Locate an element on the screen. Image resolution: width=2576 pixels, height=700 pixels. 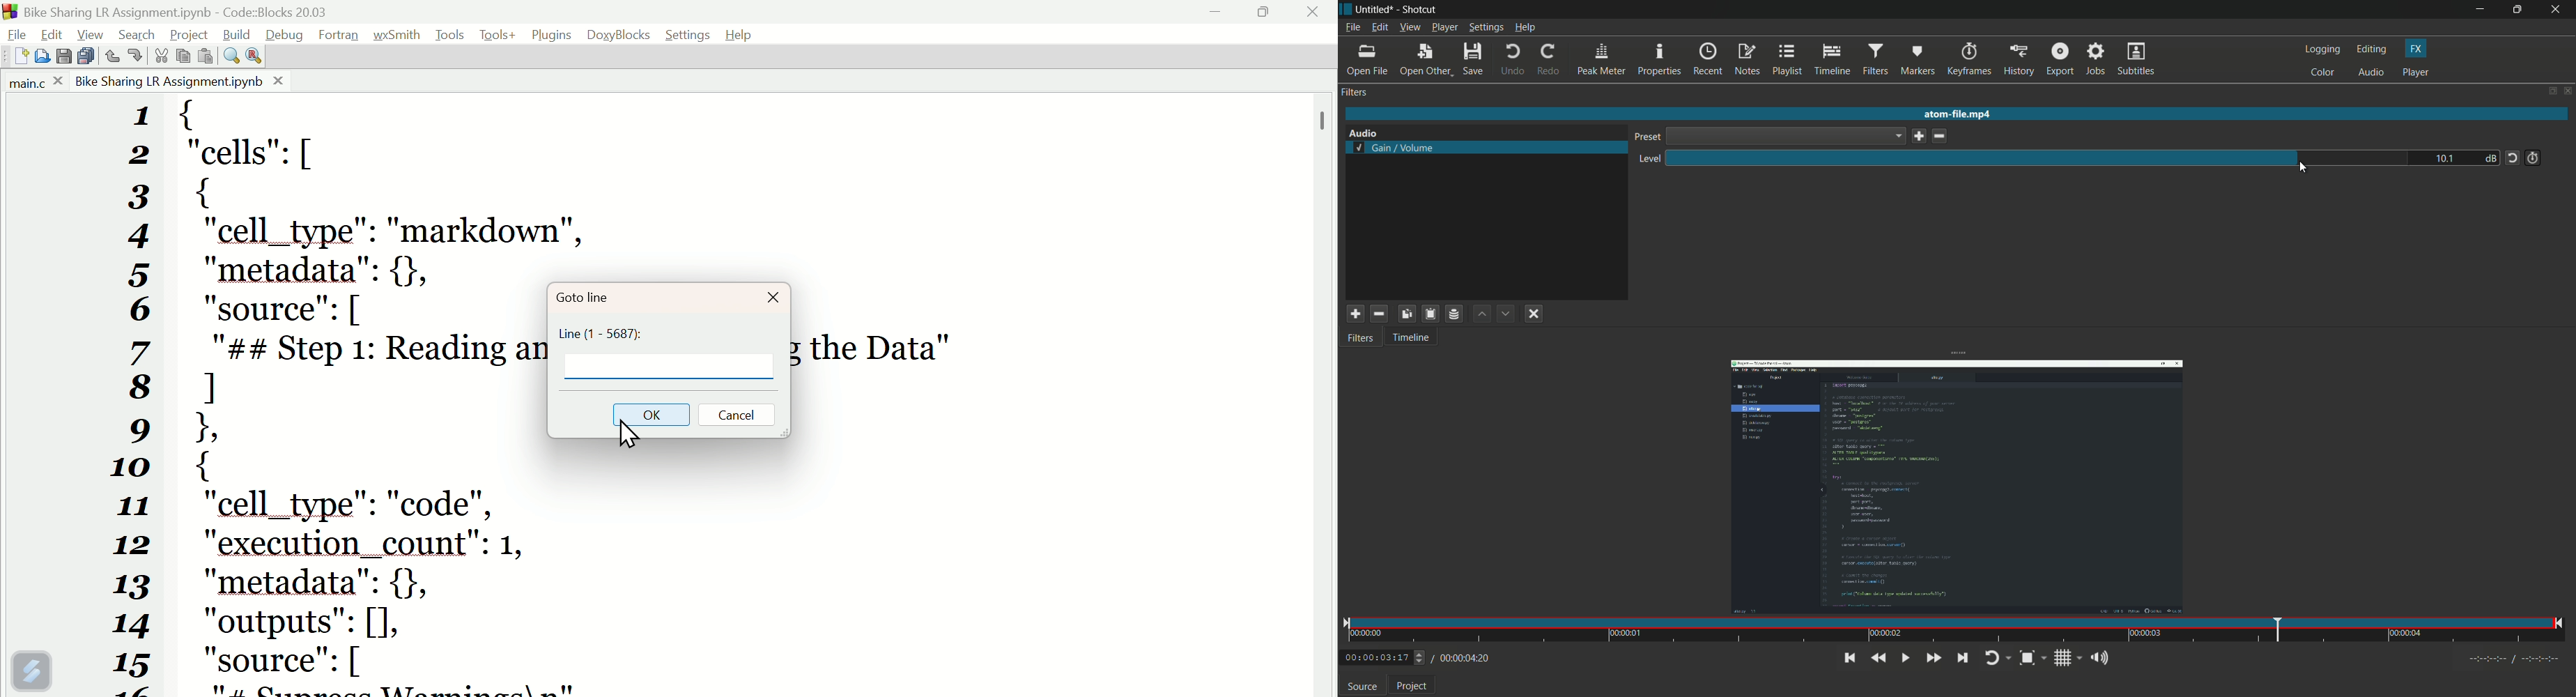
Project is located at coordinates (1411, 687).